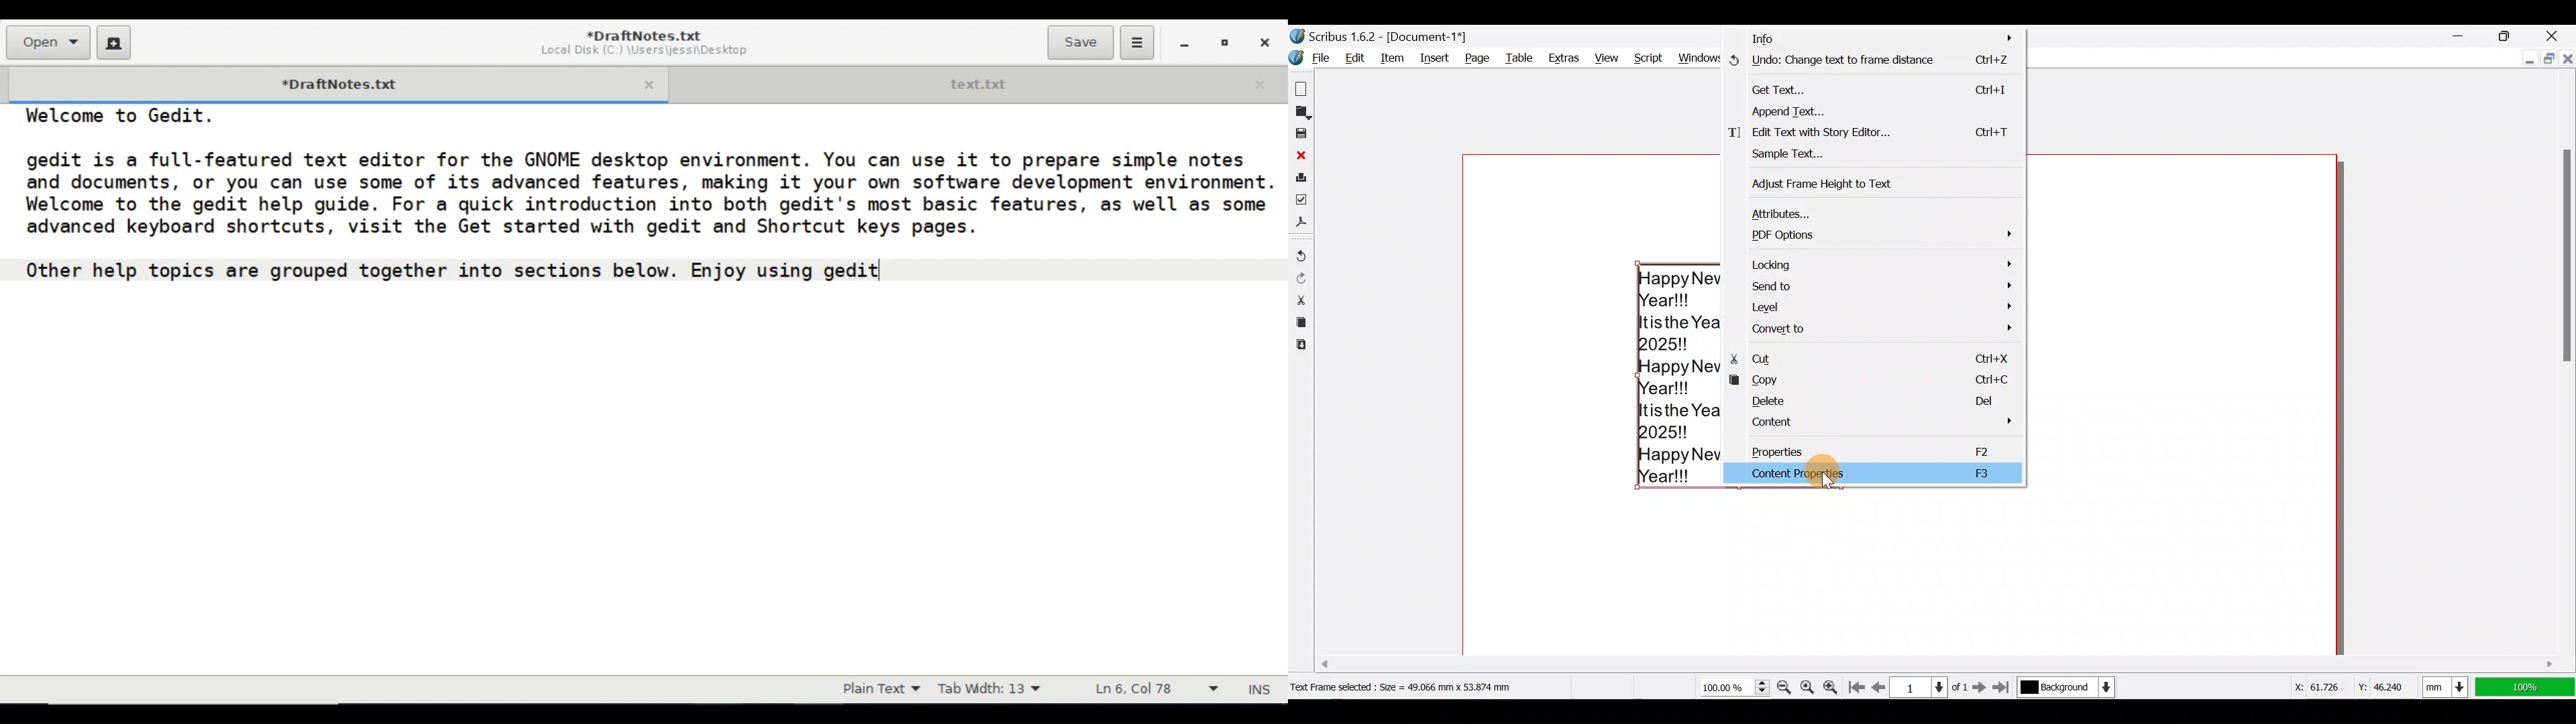 The height and width of the screenshot is (728, 2576). I want to click on Dimension of selected text frame, so click(1419, 686).